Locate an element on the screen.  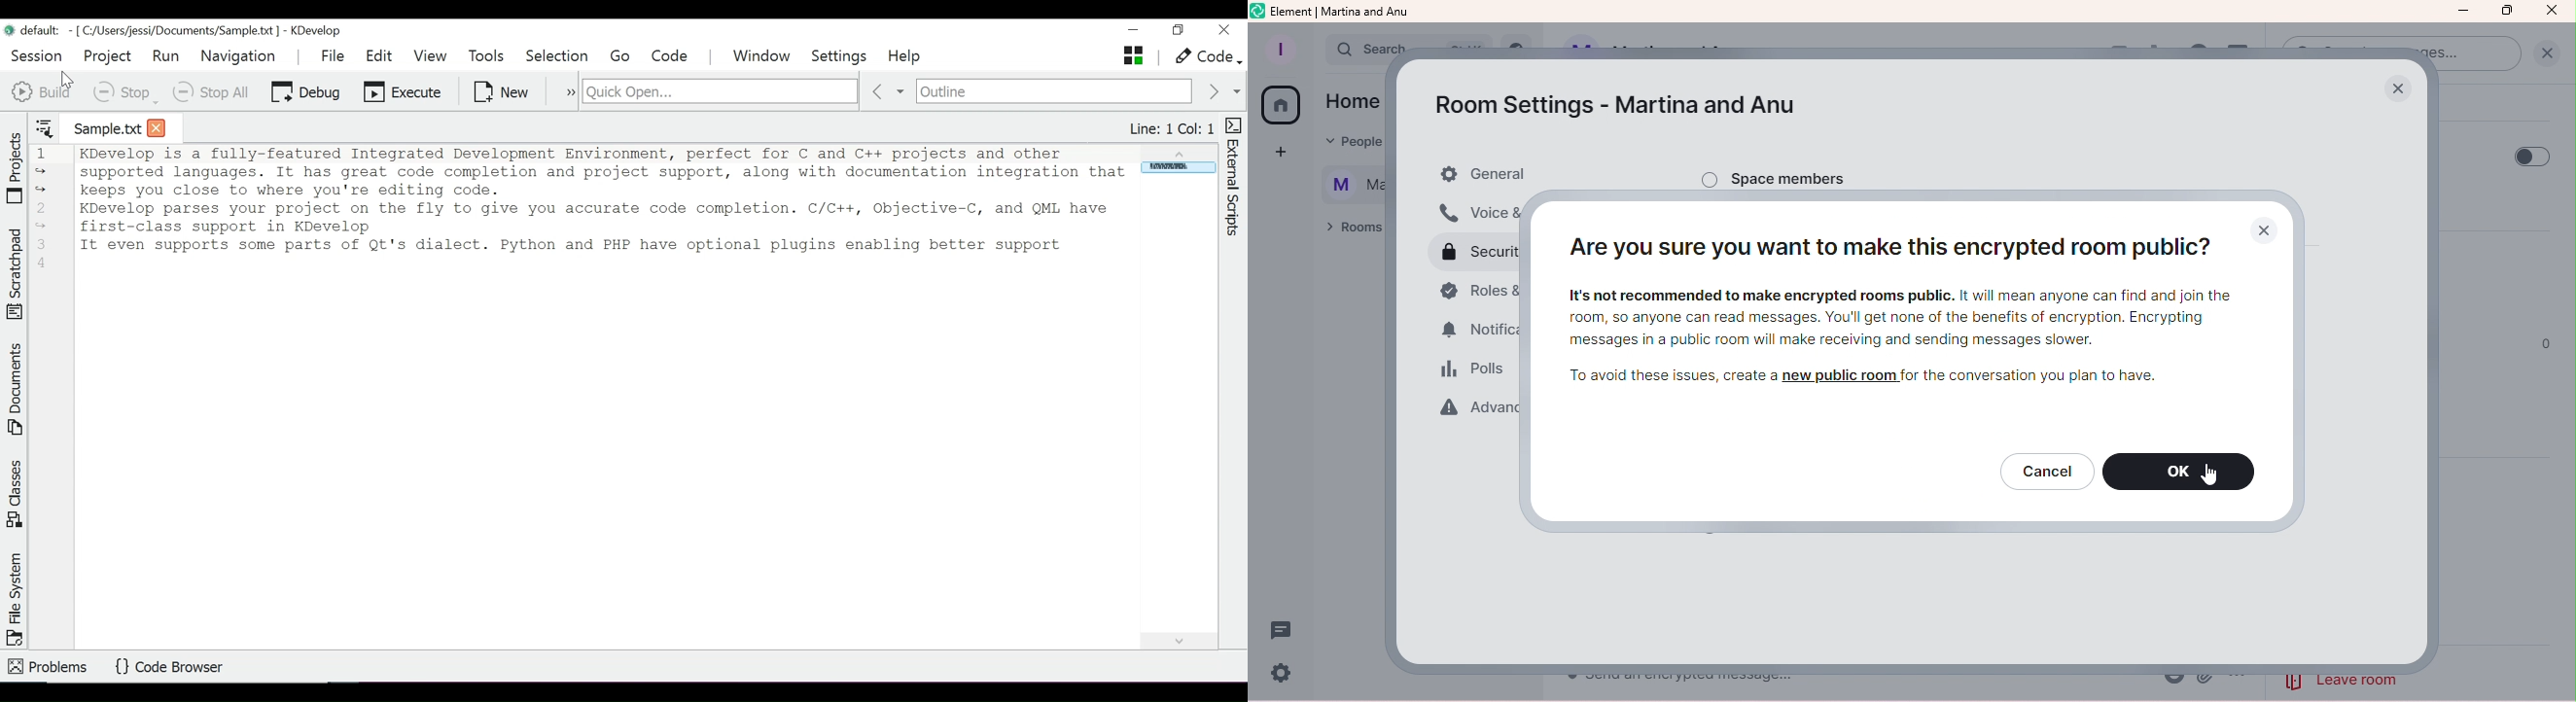
more options is located at coordinates (43, 127).